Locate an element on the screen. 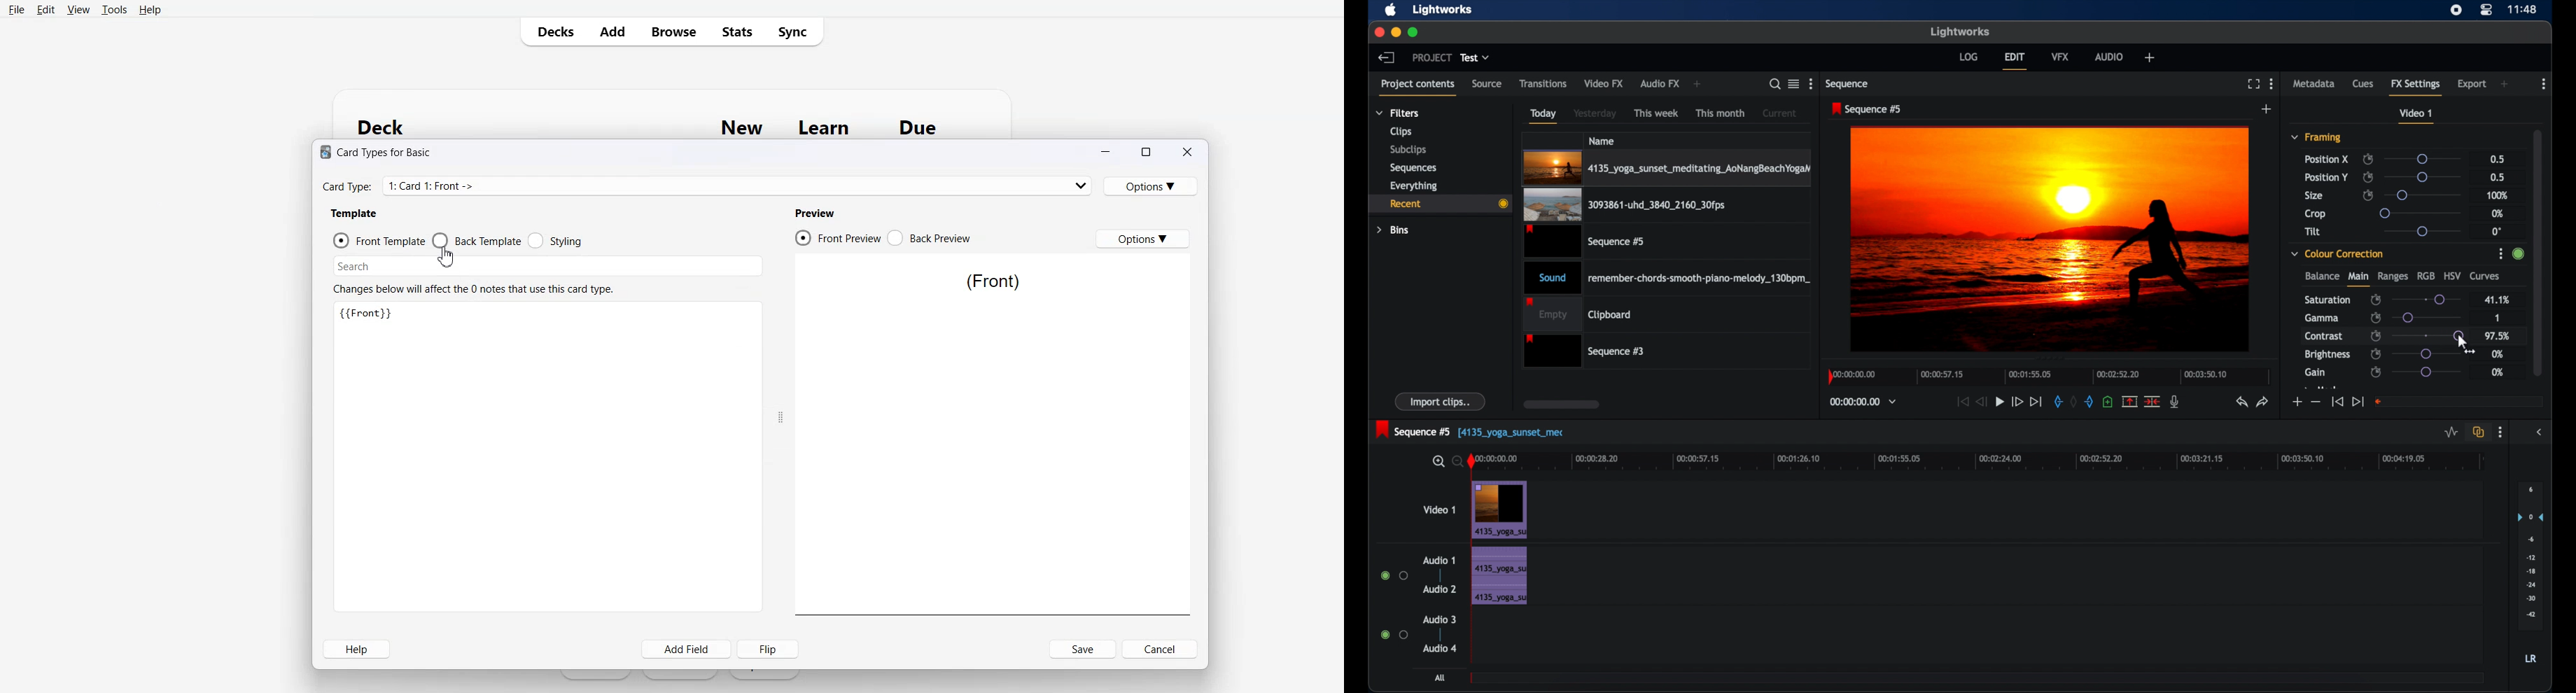 This screenshot has width=2576, height=700. video 1 is located at coordinates (1439, 509).